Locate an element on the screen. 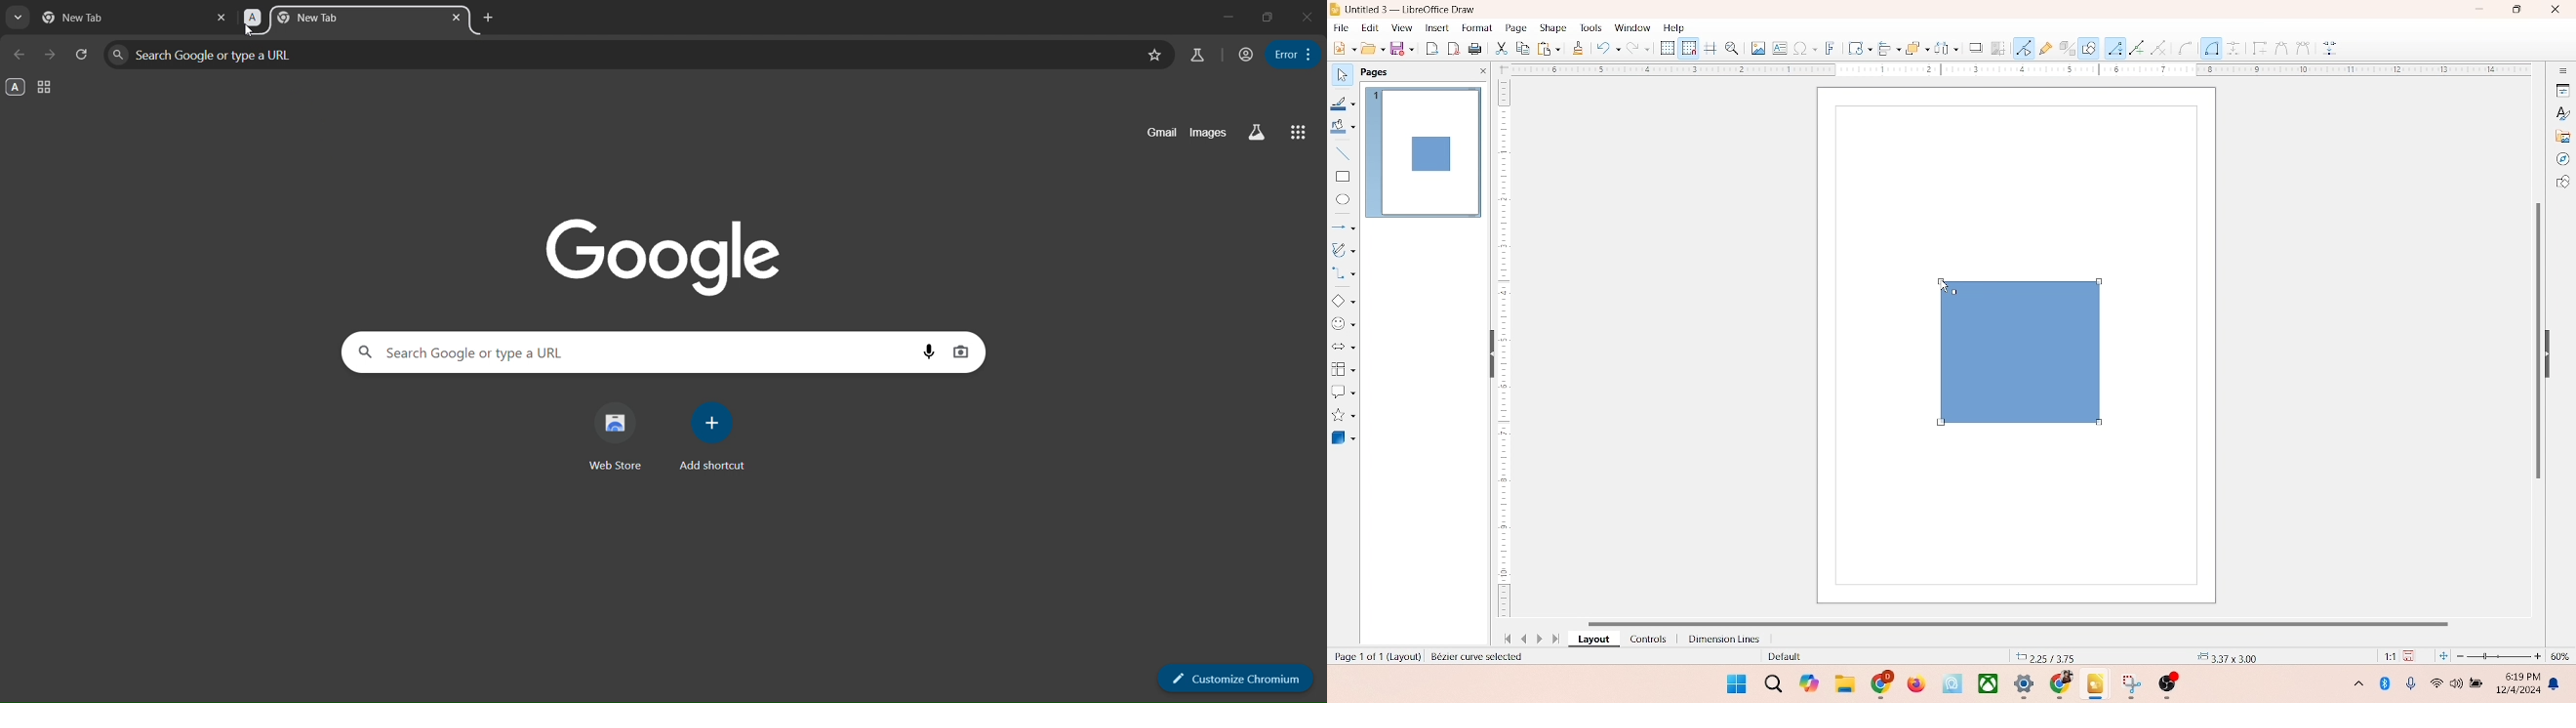  anchor point is located at coordinates (2225, 655).